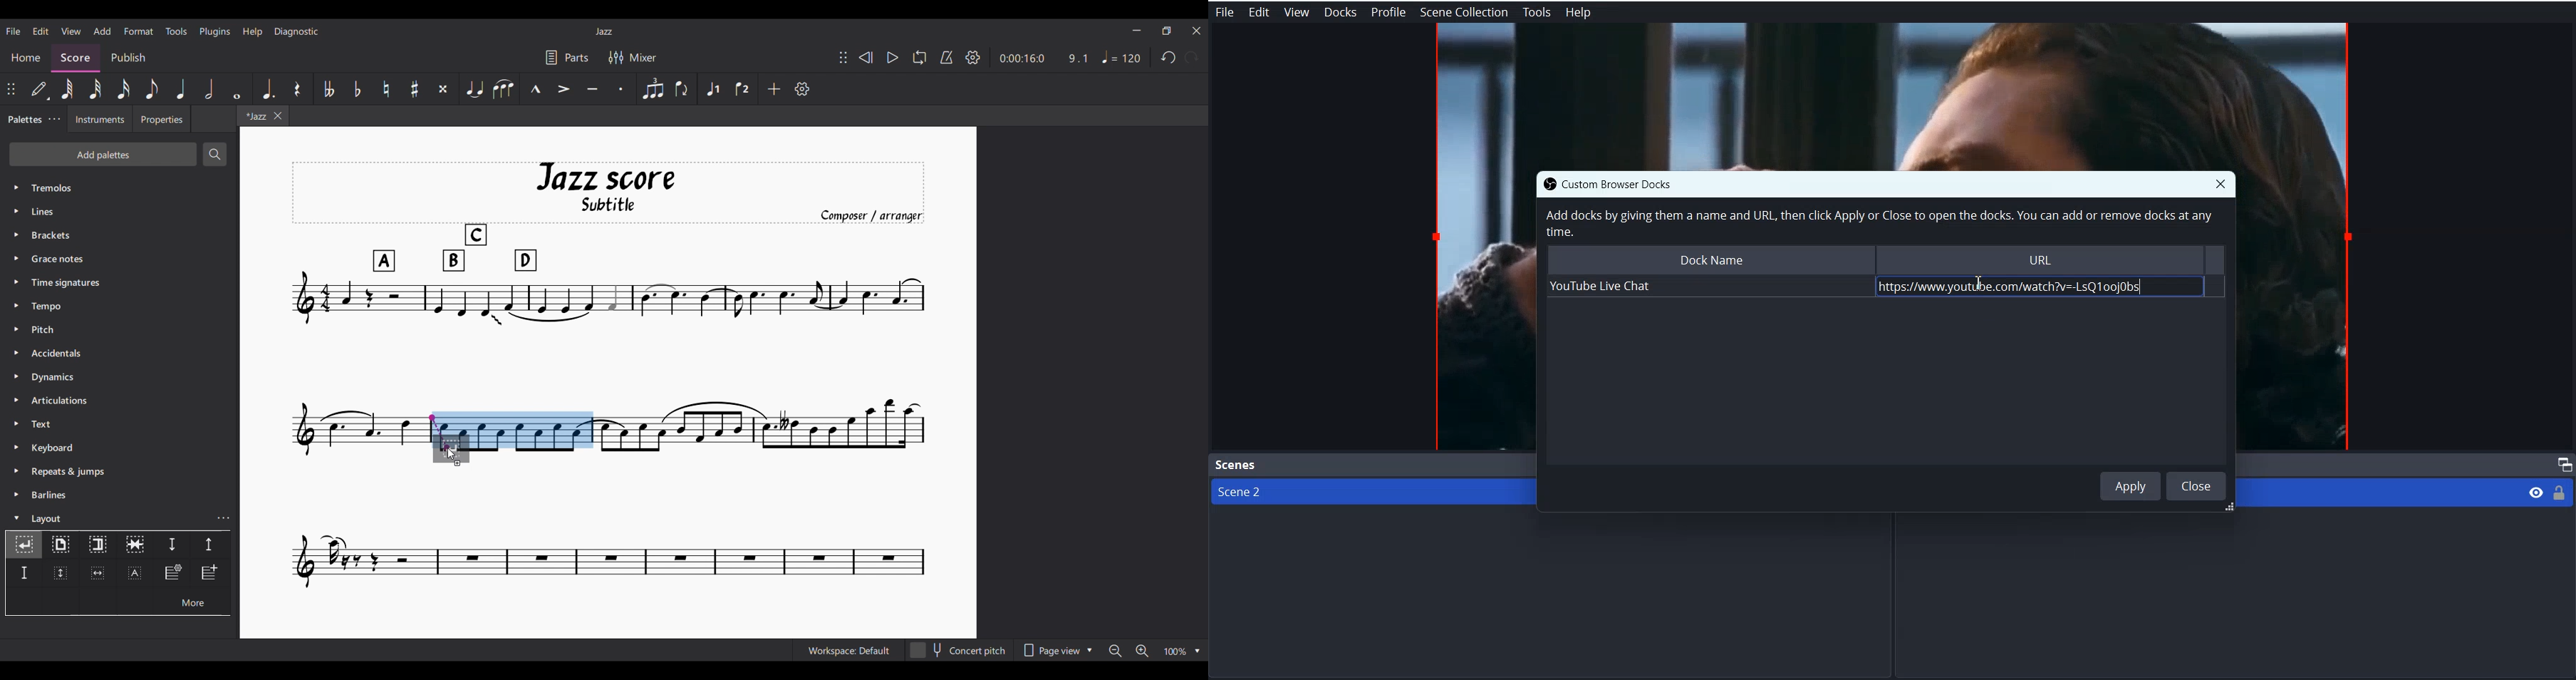  What do you see at coordinates (211, 574) in the screenshot?
I see `Insert one measure before selection` at bounding box center [211, 574].